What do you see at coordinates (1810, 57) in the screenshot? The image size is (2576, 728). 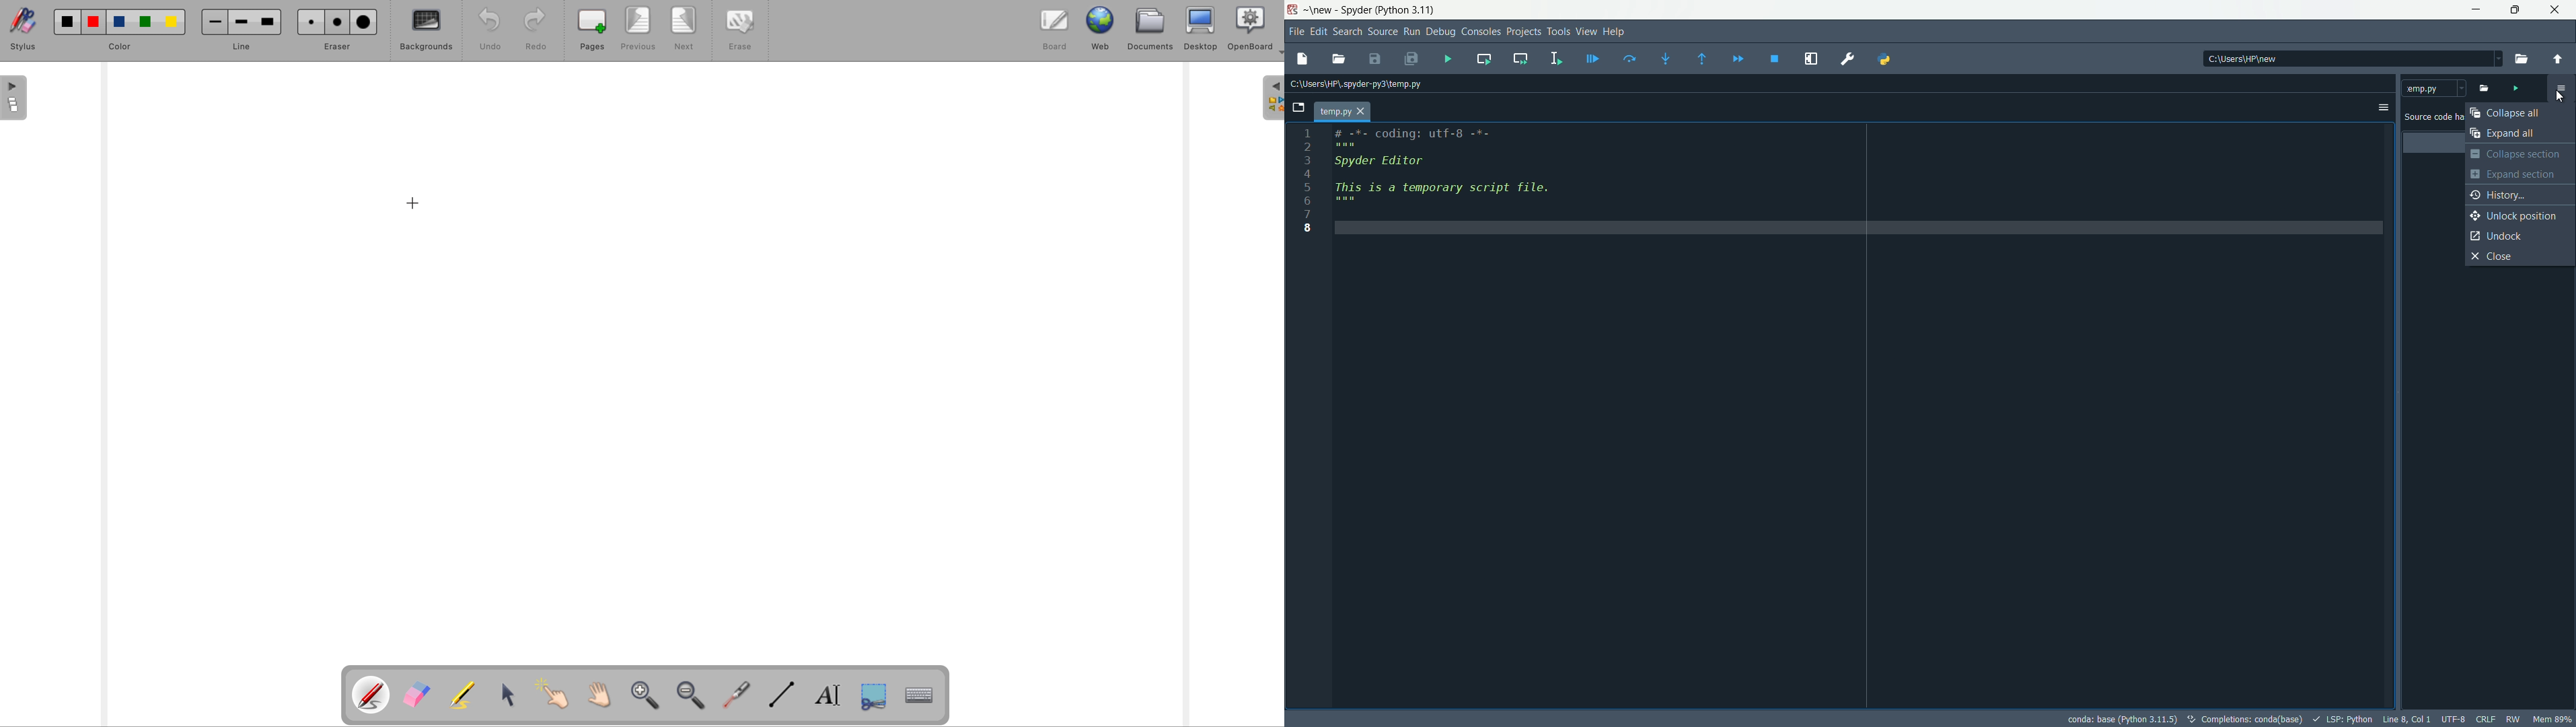 I see `maximize current pane` at bounding box center [1810, 57].